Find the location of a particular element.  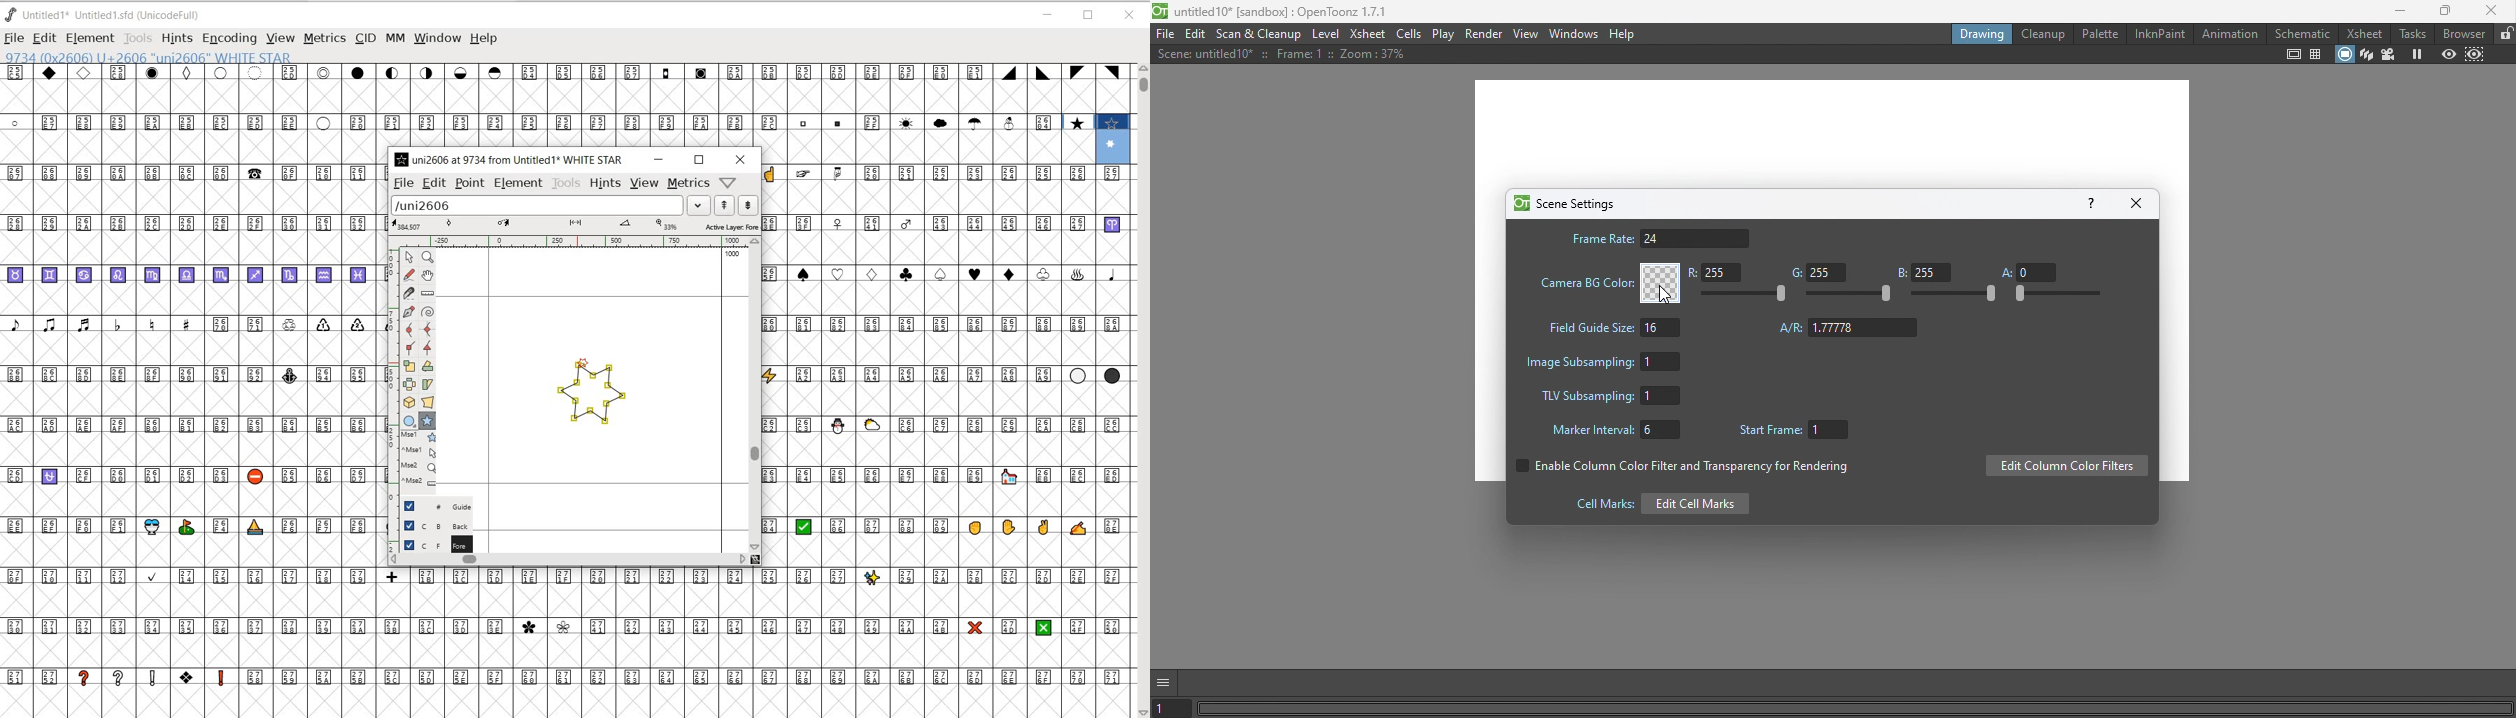

ADD A CORNER POINT is located at coordinates (411, 349).